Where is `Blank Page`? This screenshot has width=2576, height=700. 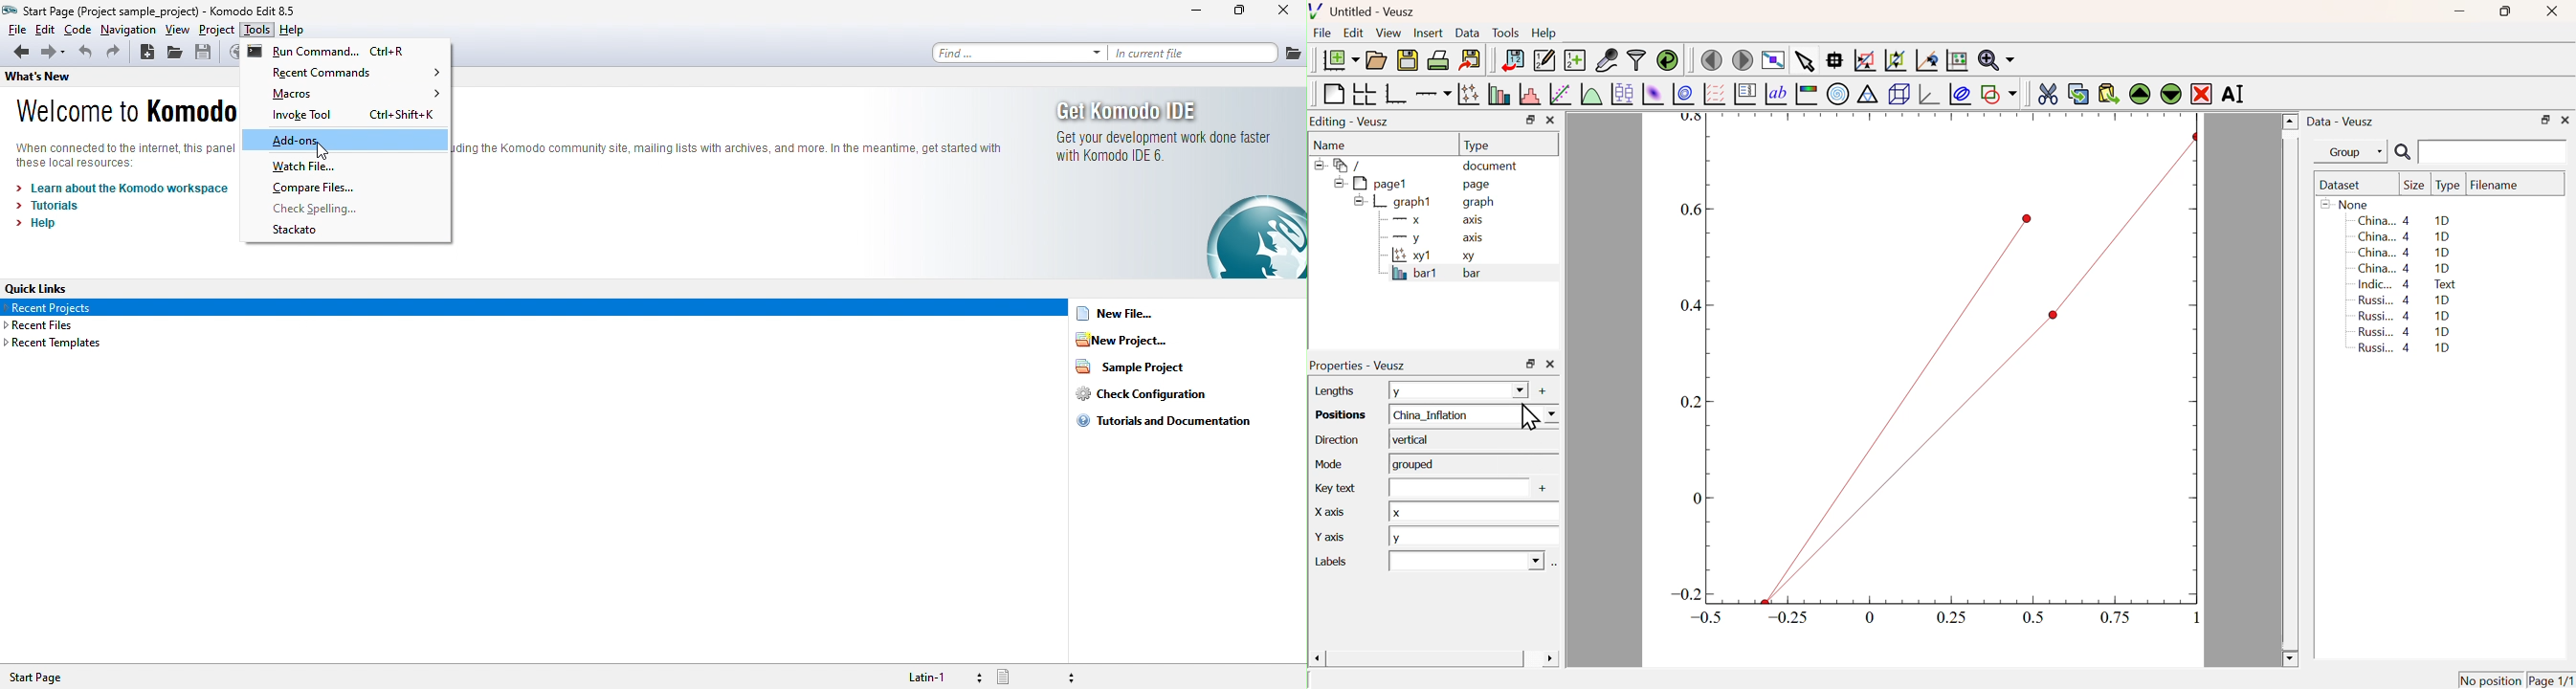
Blank Page is located at coordinates (1332, 95).